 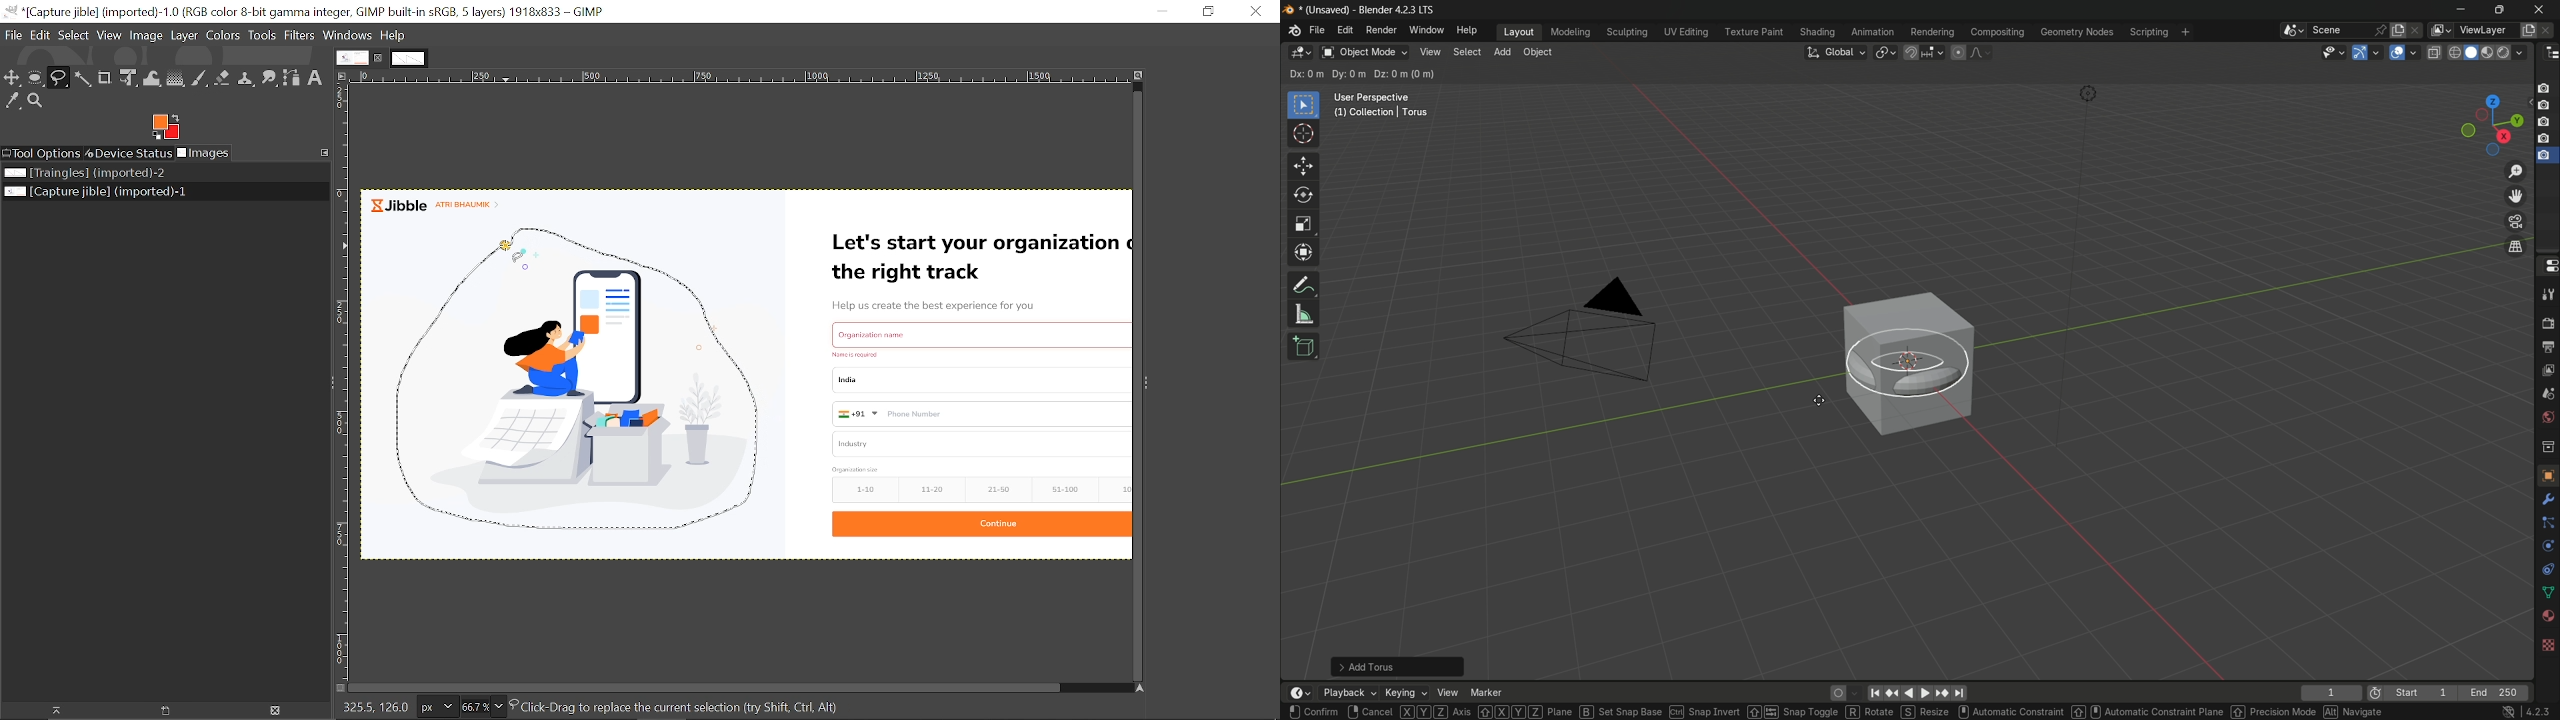 I want to click on toggle the camera view, so click(x=2515, y=221).